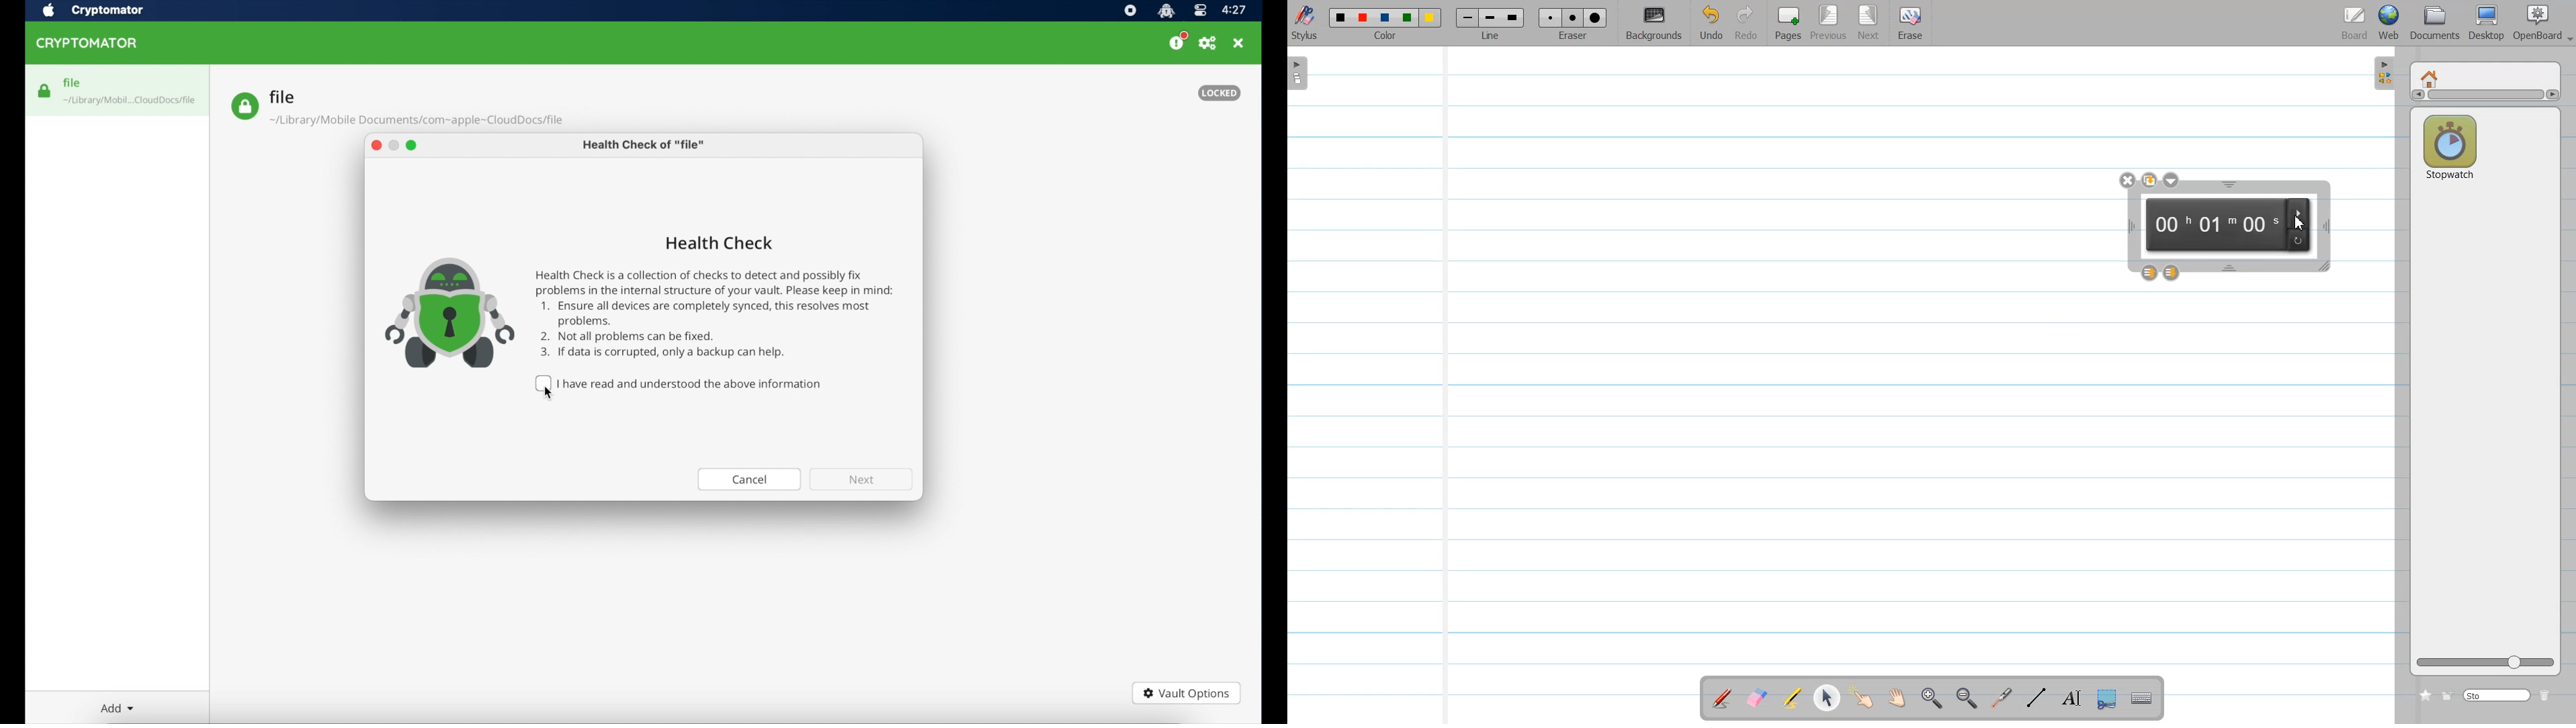 Image resolution: width=2576 pixels, height=728 pixels. Describe the element at coordinates (2497, 694) in the screenshot. I see `Search bar` at that location.